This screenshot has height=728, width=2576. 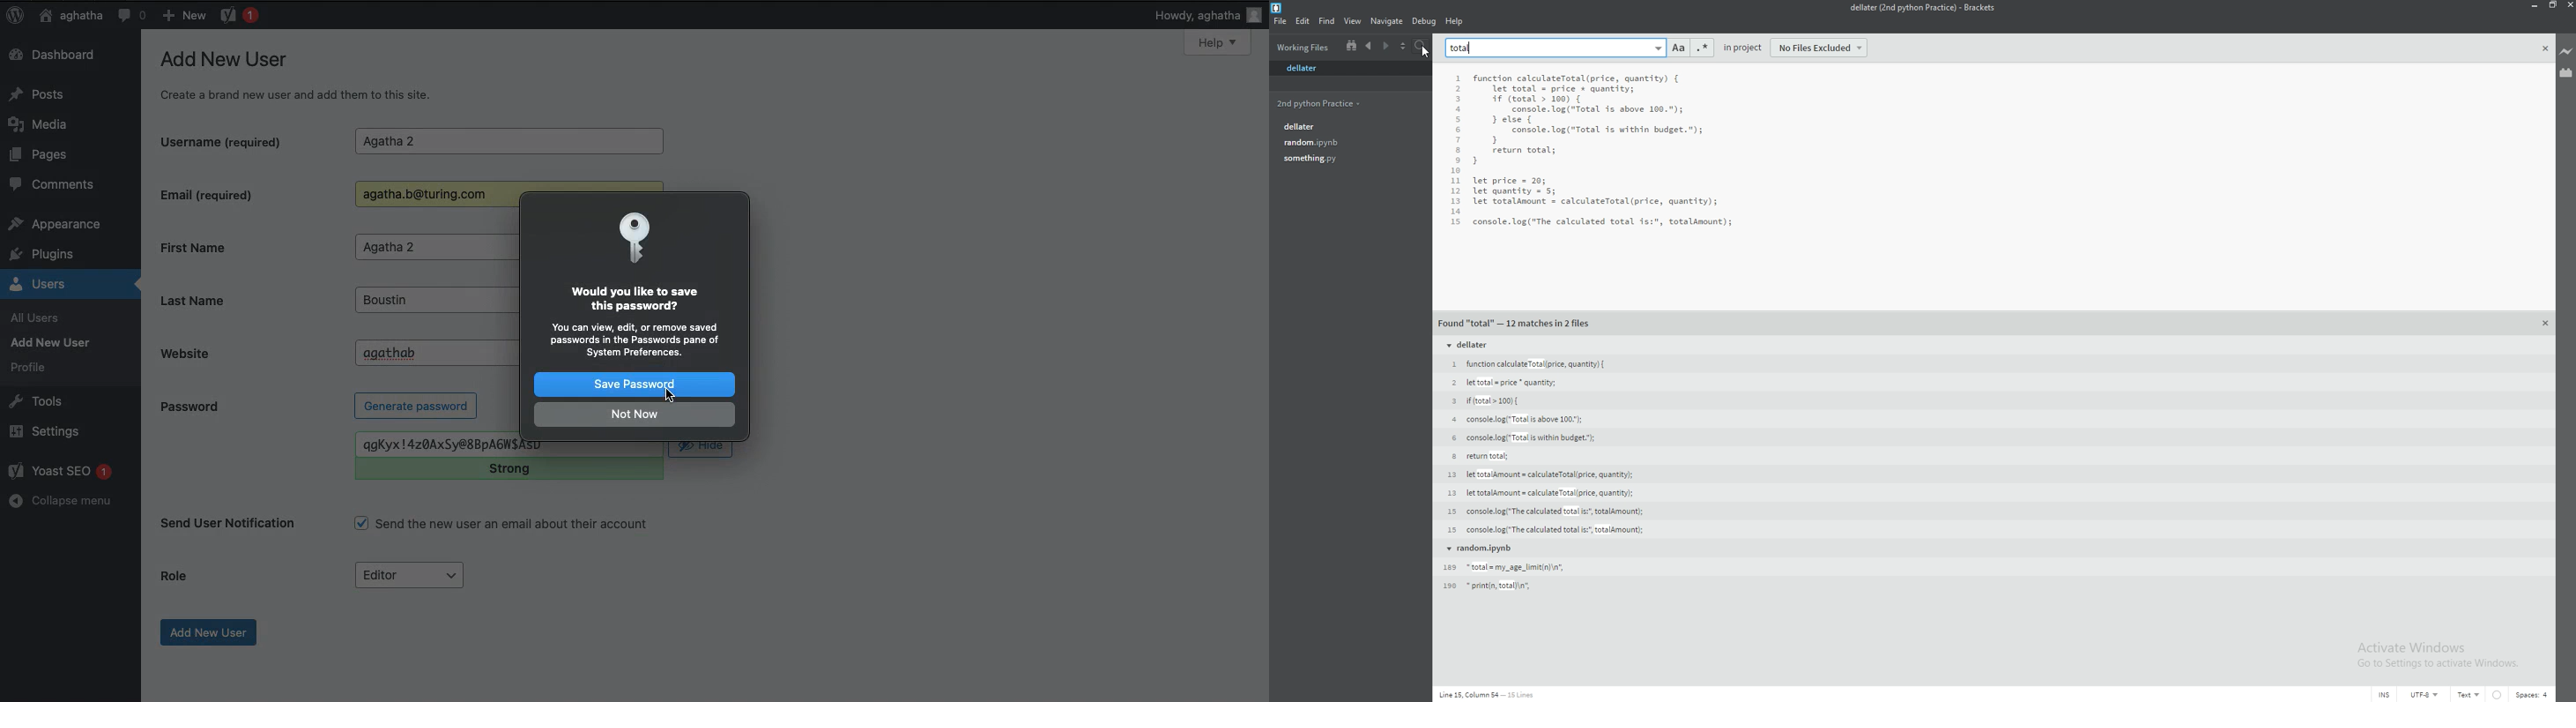 What do you see at coordinates (1326, 21) in the screenshot?
I see `find` at bounding box center [1326, 21].